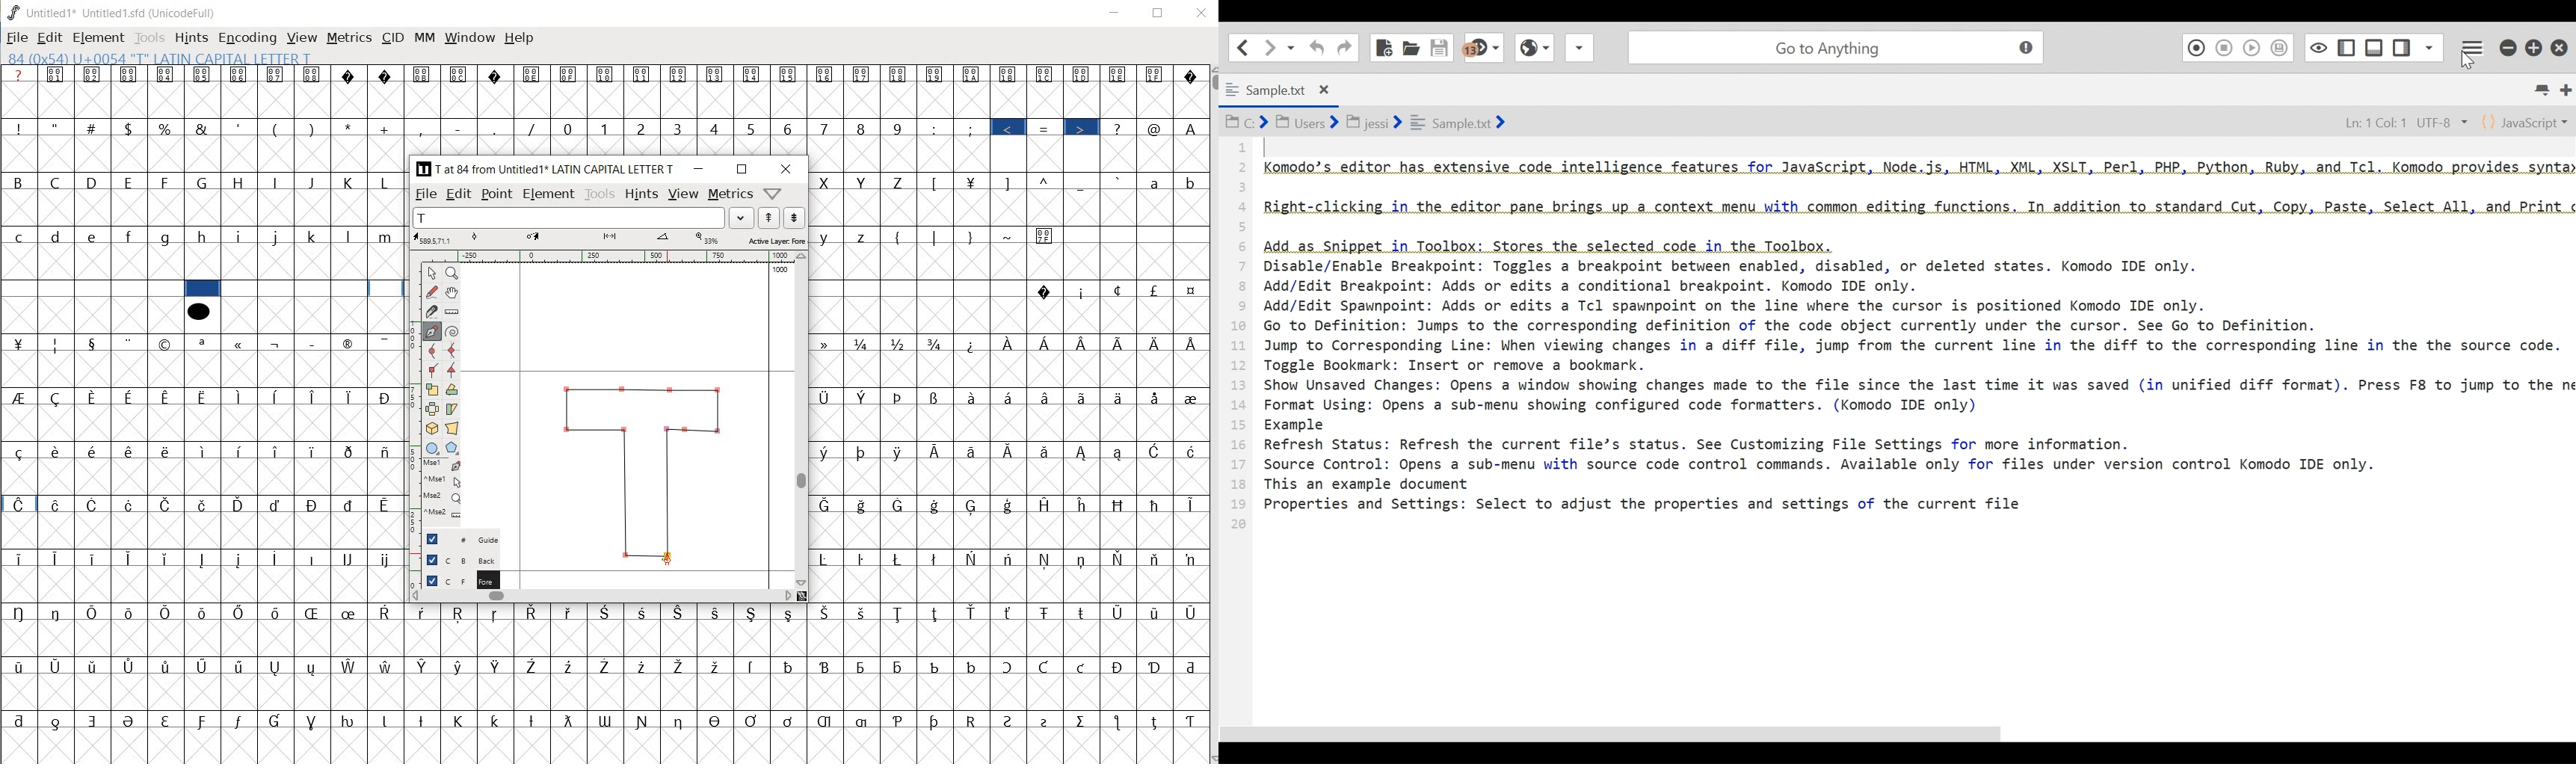  What do you see at coordinates (1156, 342) in the screenshot?
I see `Symbol` at bounding box center [1156, 342].